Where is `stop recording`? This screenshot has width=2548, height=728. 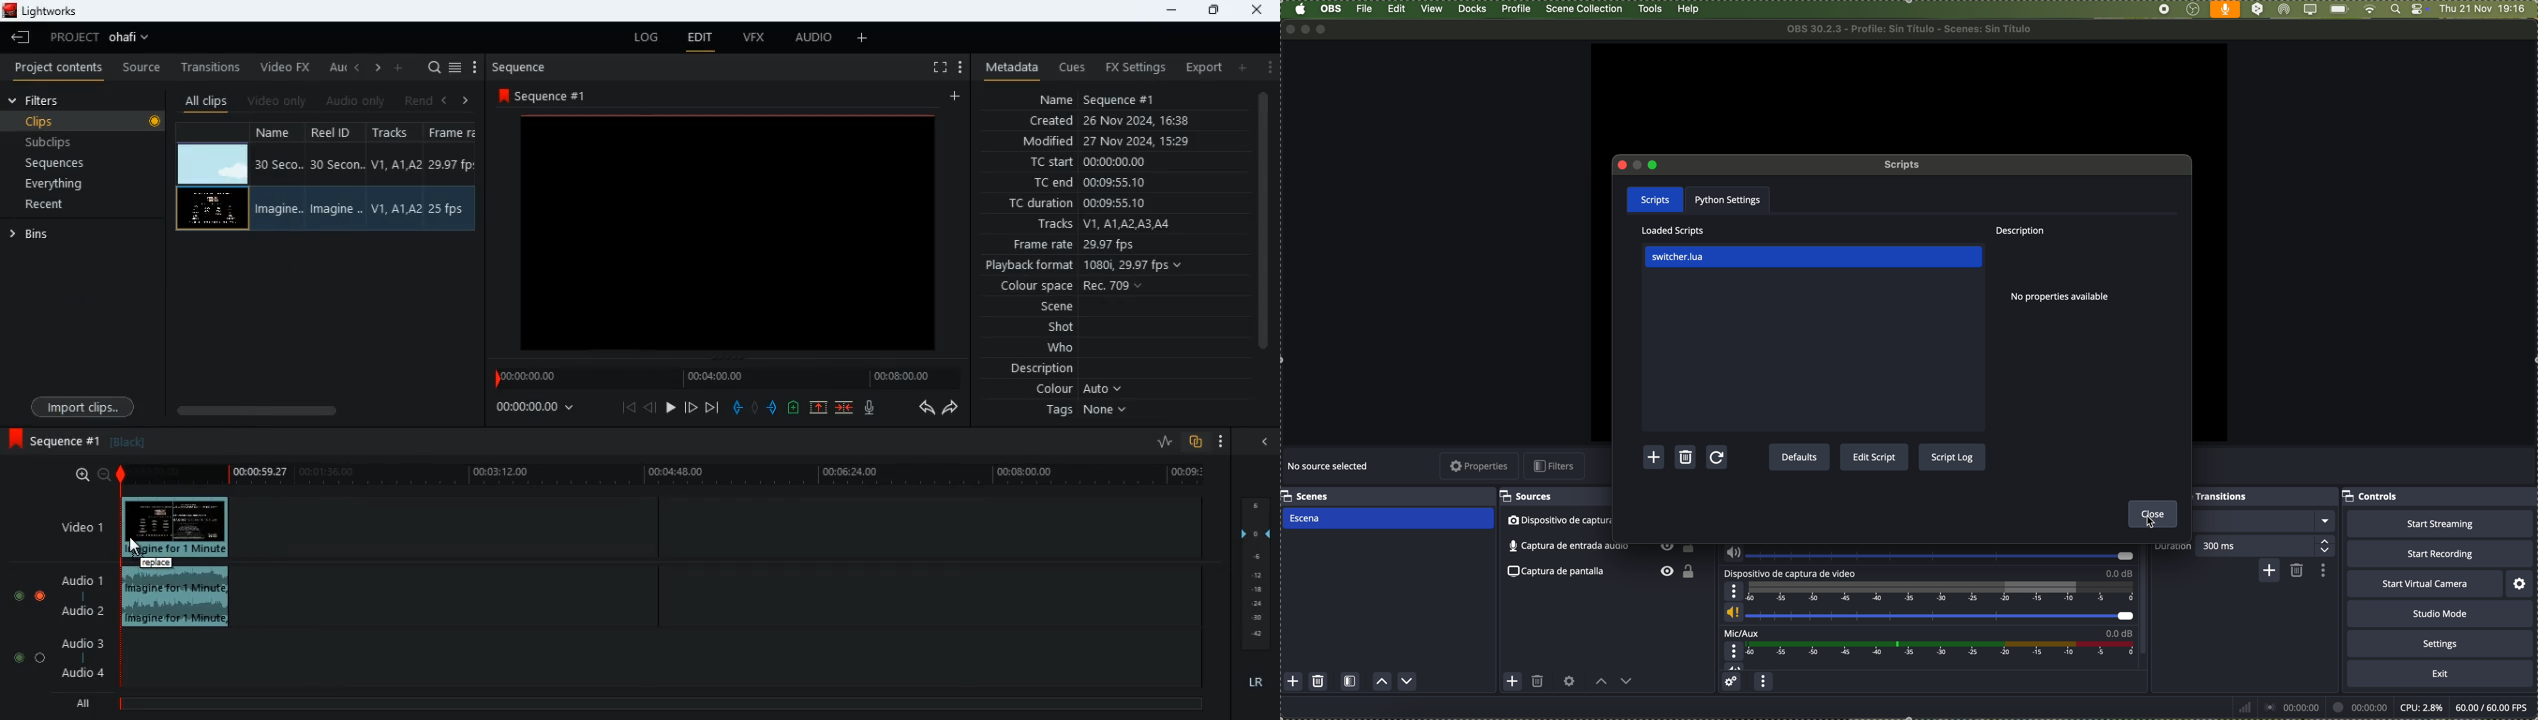
stop recording is located at coordinates (2164, 9).